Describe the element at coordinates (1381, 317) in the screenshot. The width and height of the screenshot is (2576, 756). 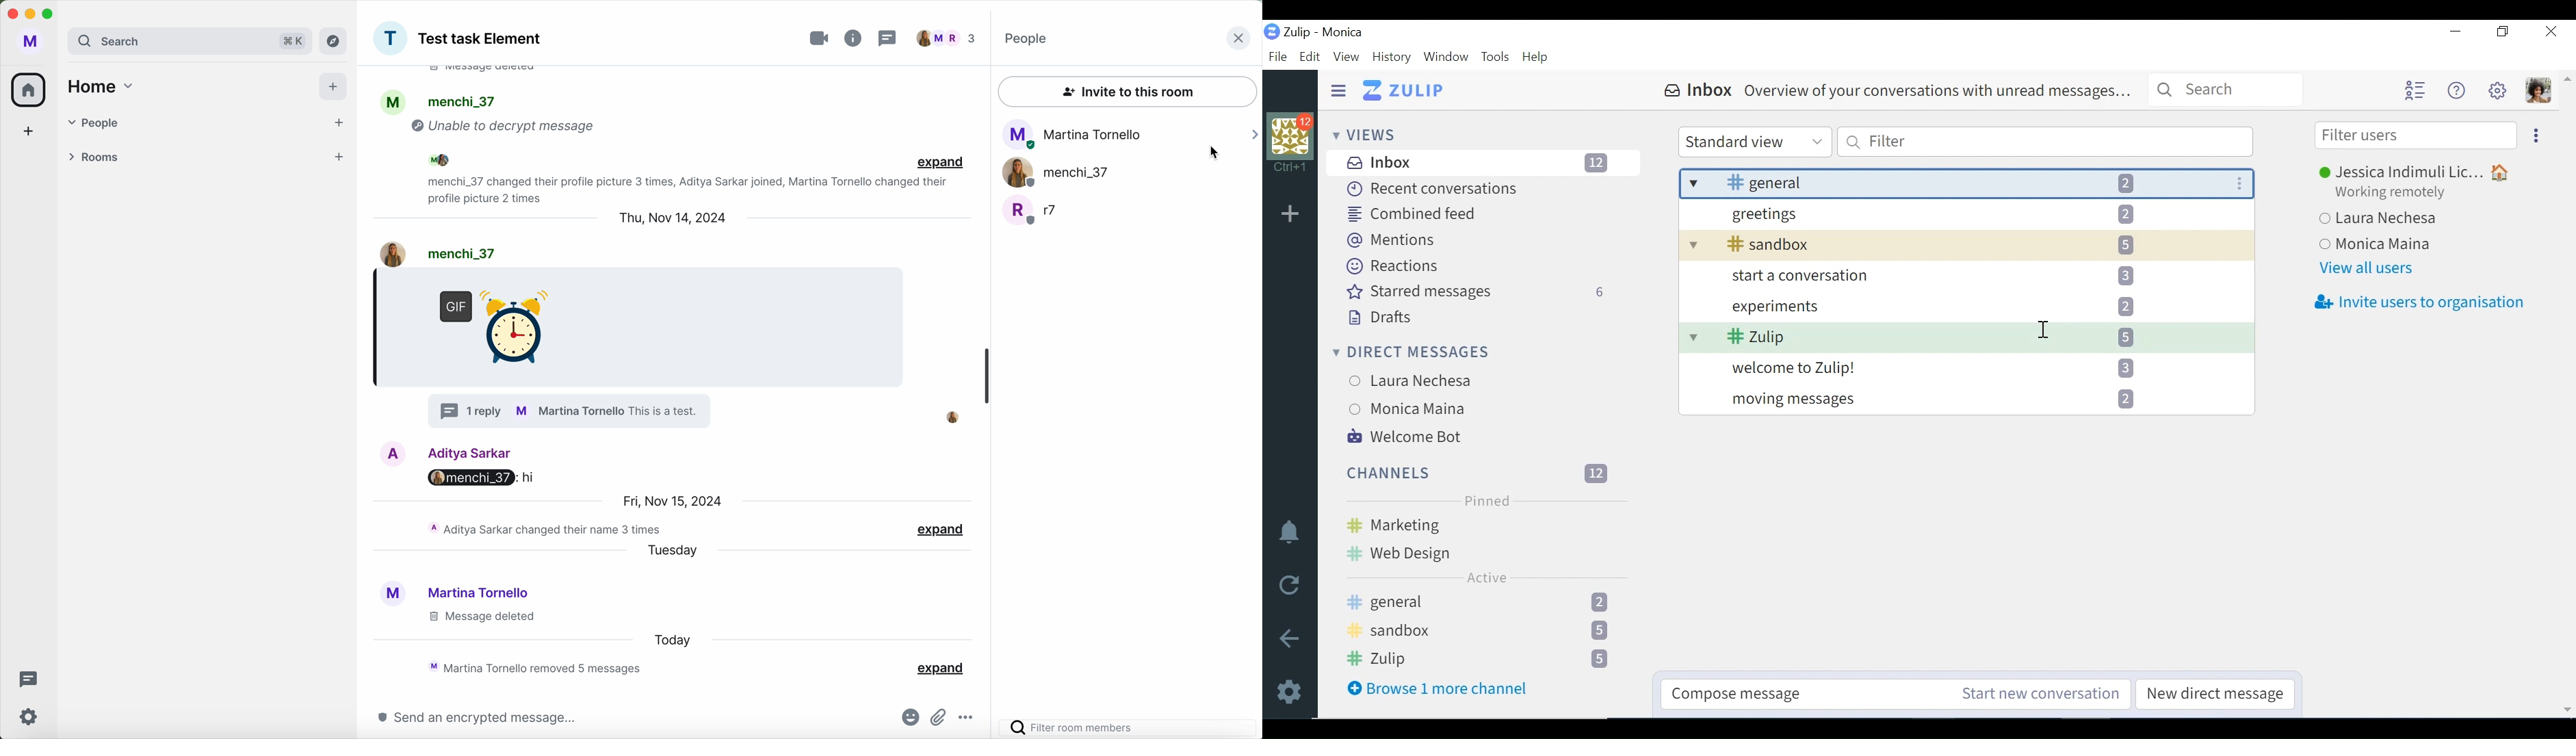
I see `Drafts` at that location.